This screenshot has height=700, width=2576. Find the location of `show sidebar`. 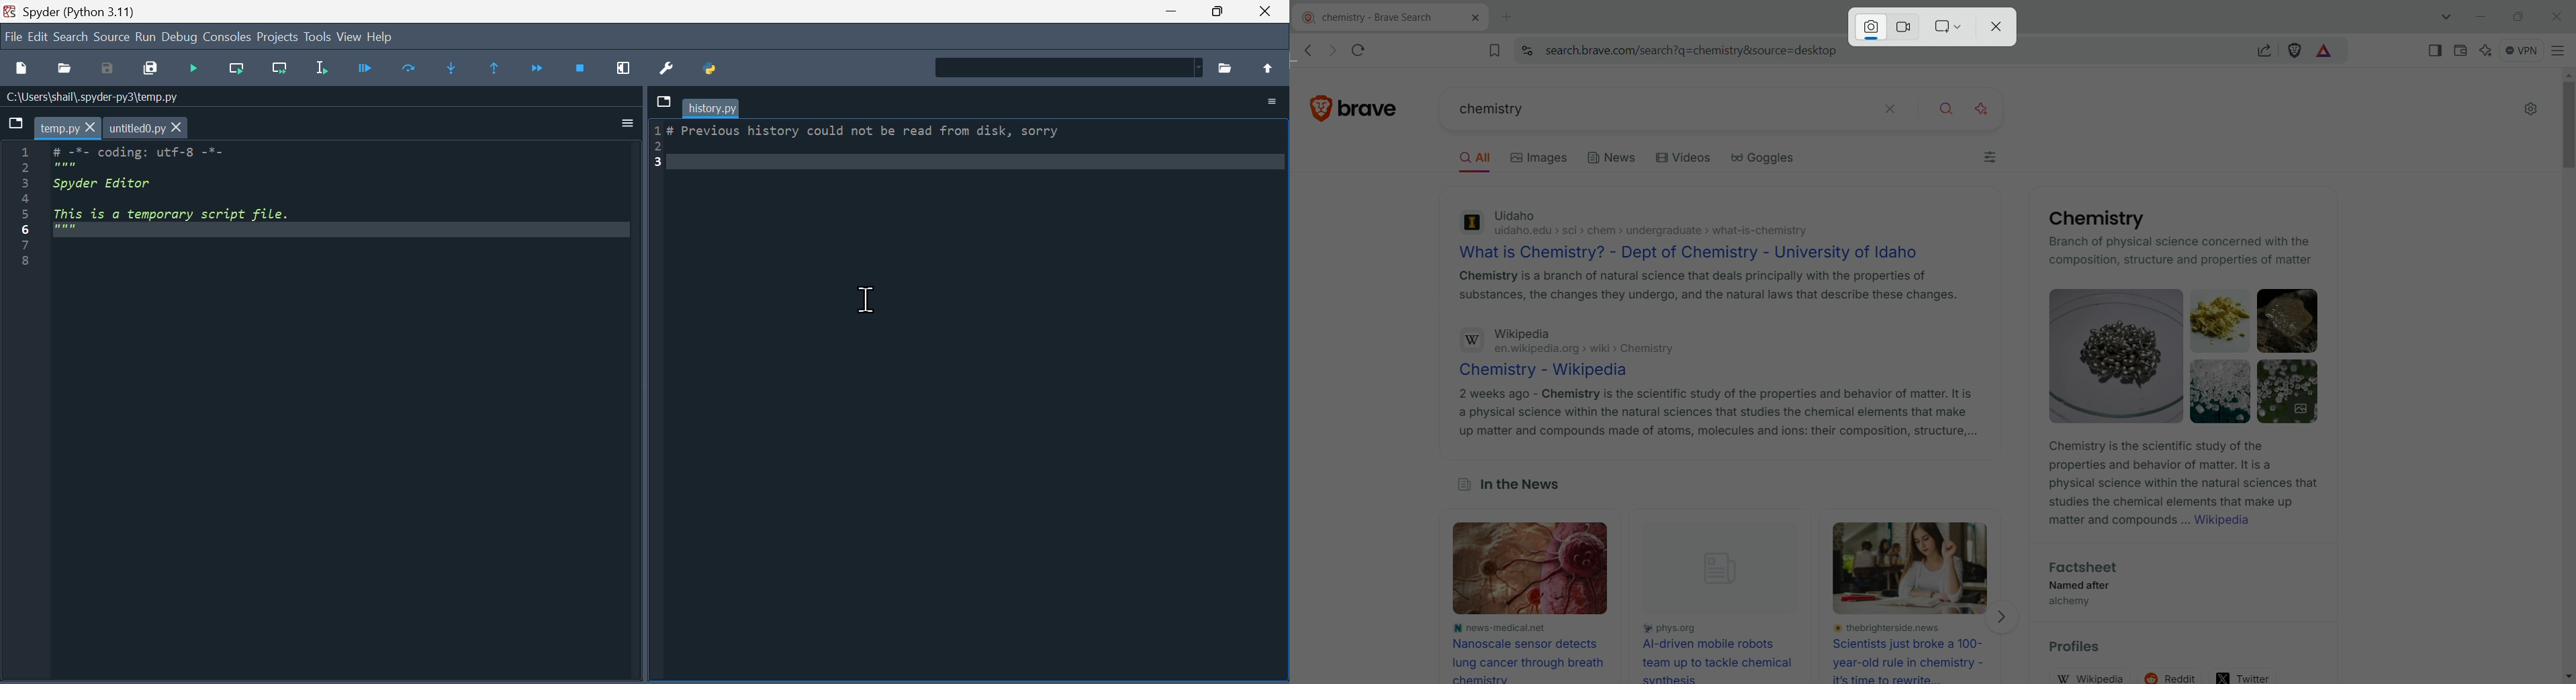

show sidebar is located at coordinates (2436, 50).